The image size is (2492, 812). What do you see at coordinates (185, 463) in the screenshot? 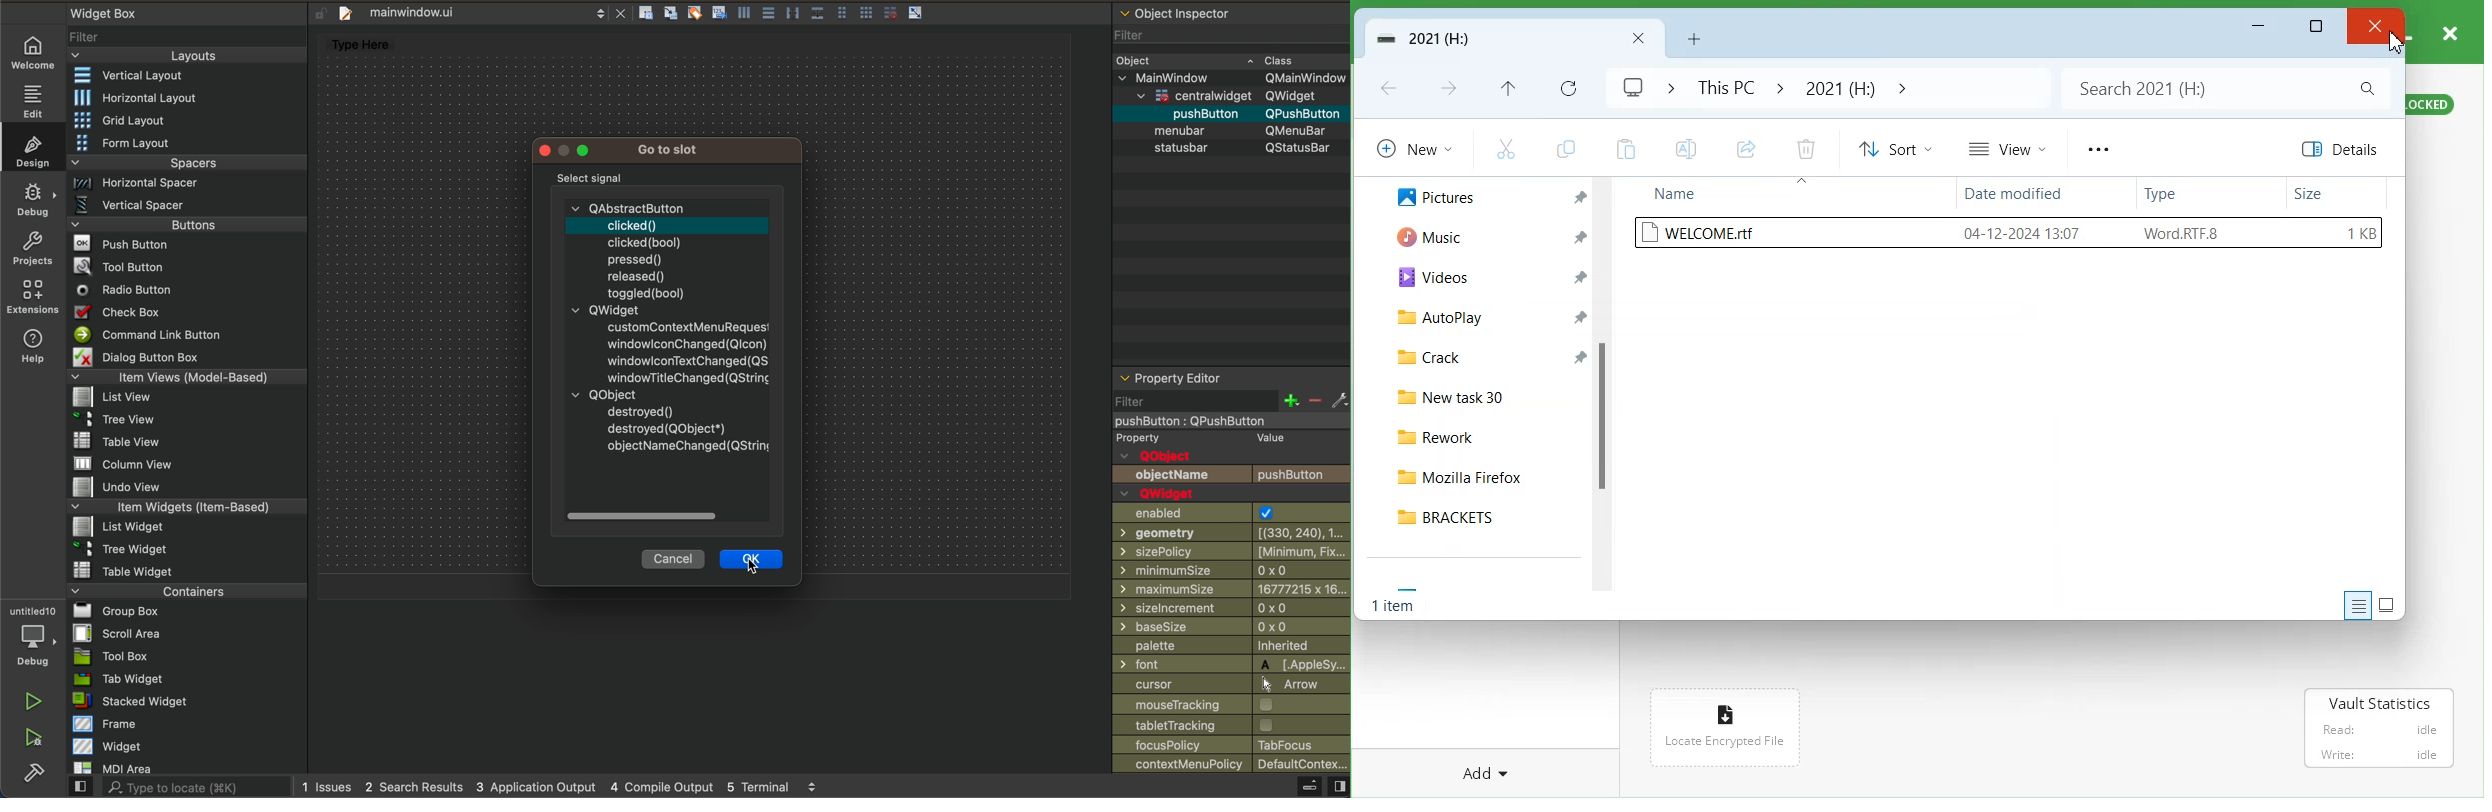
I see `column view` at bounding box center [185, 463].